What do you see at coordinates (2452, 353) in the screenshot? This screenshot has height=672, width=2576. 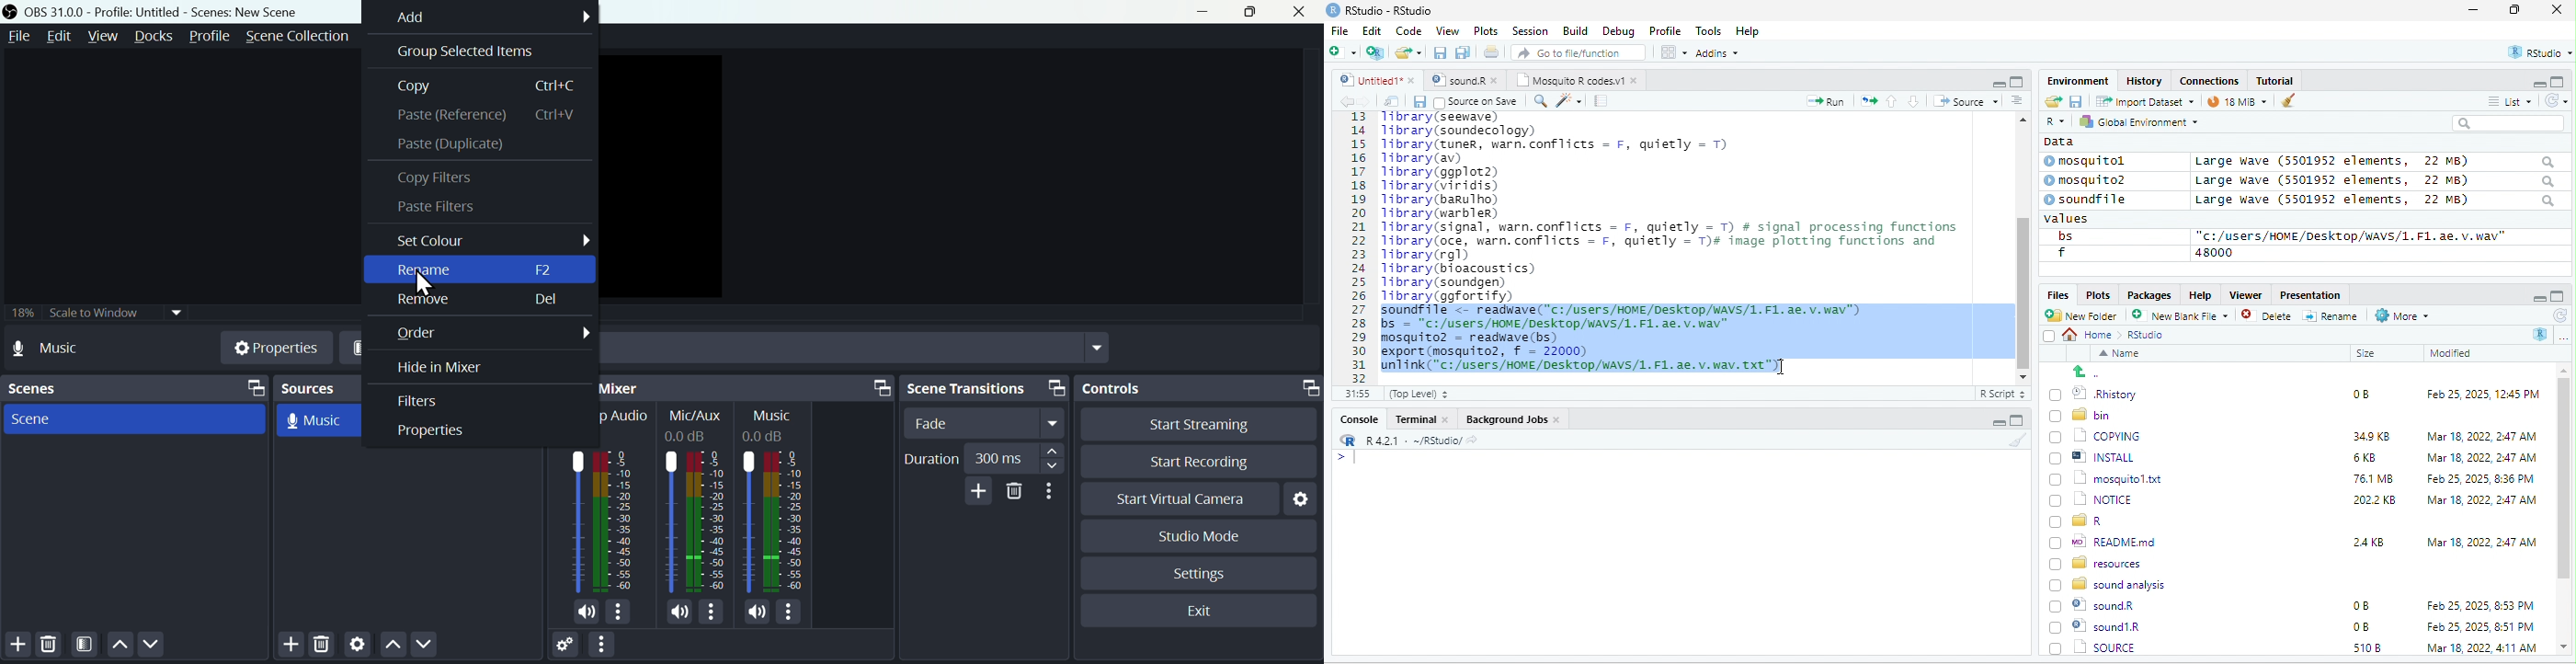 I see `Modified` at bounding box center [2452, 353].